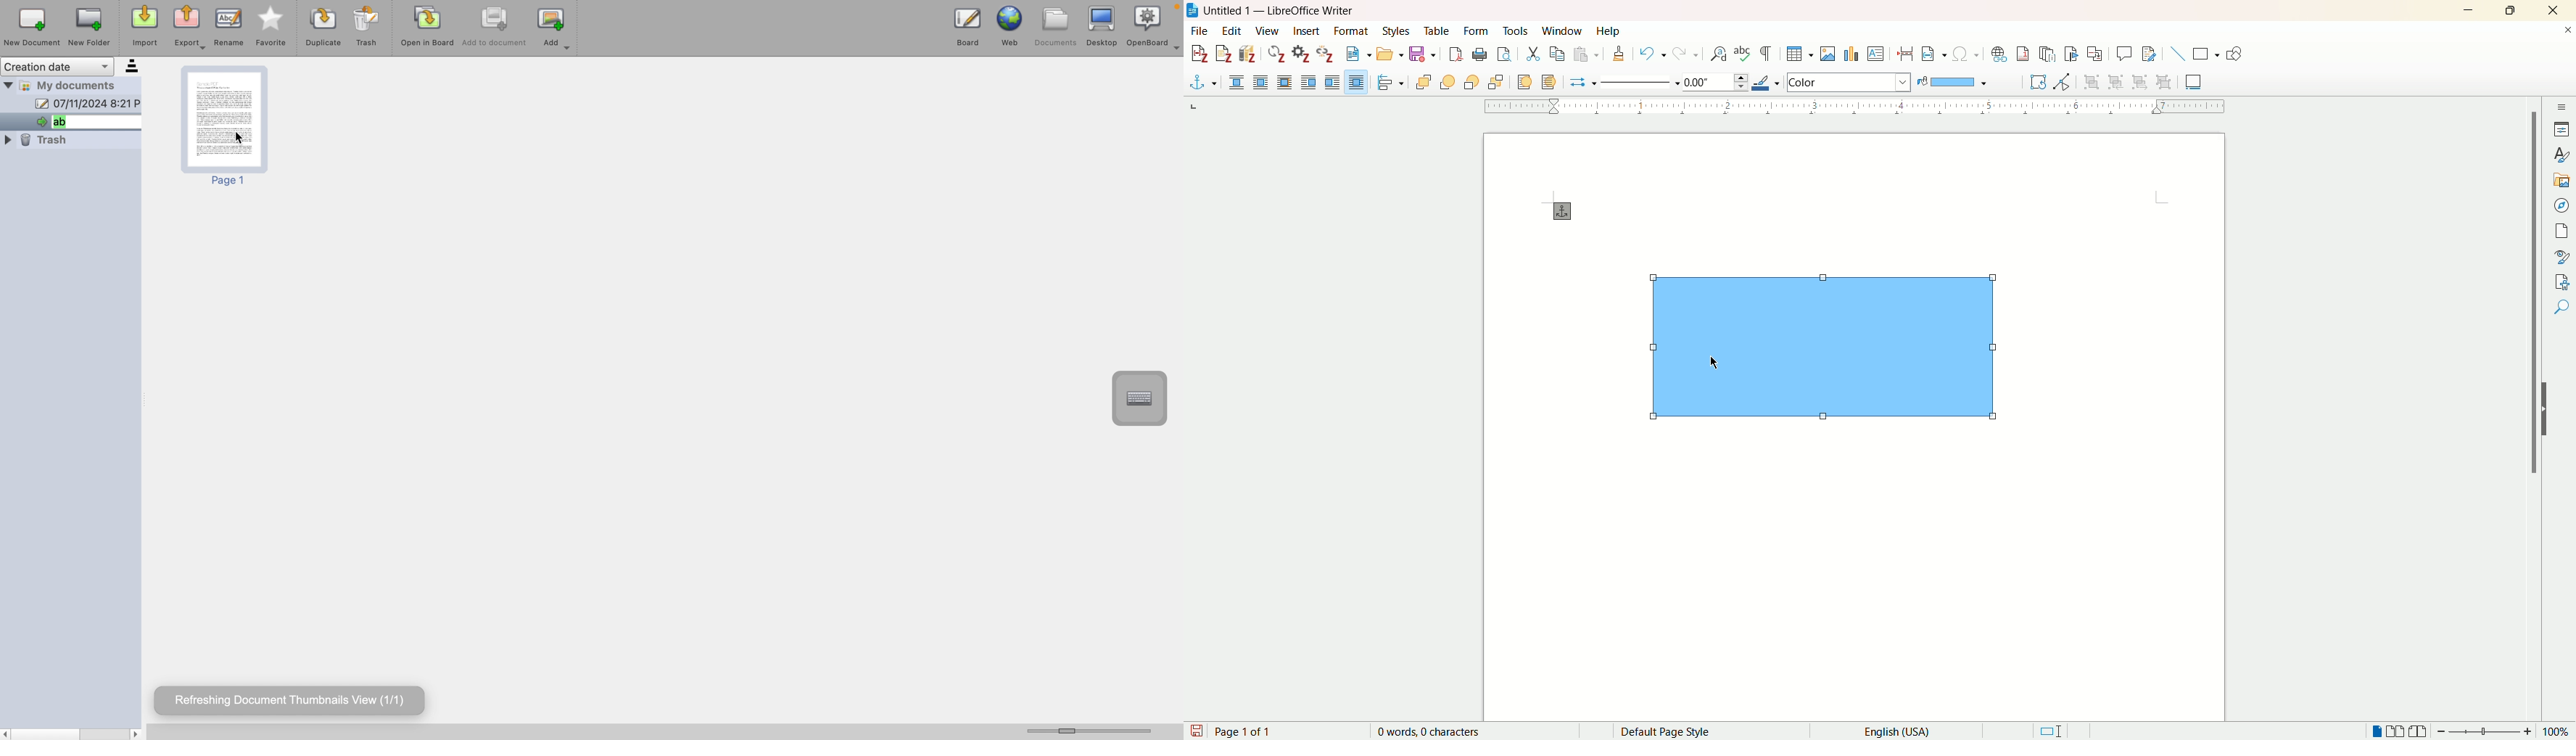 This screenshot has height=756, width=2576. I want to click on forms, so click(1478, 30).